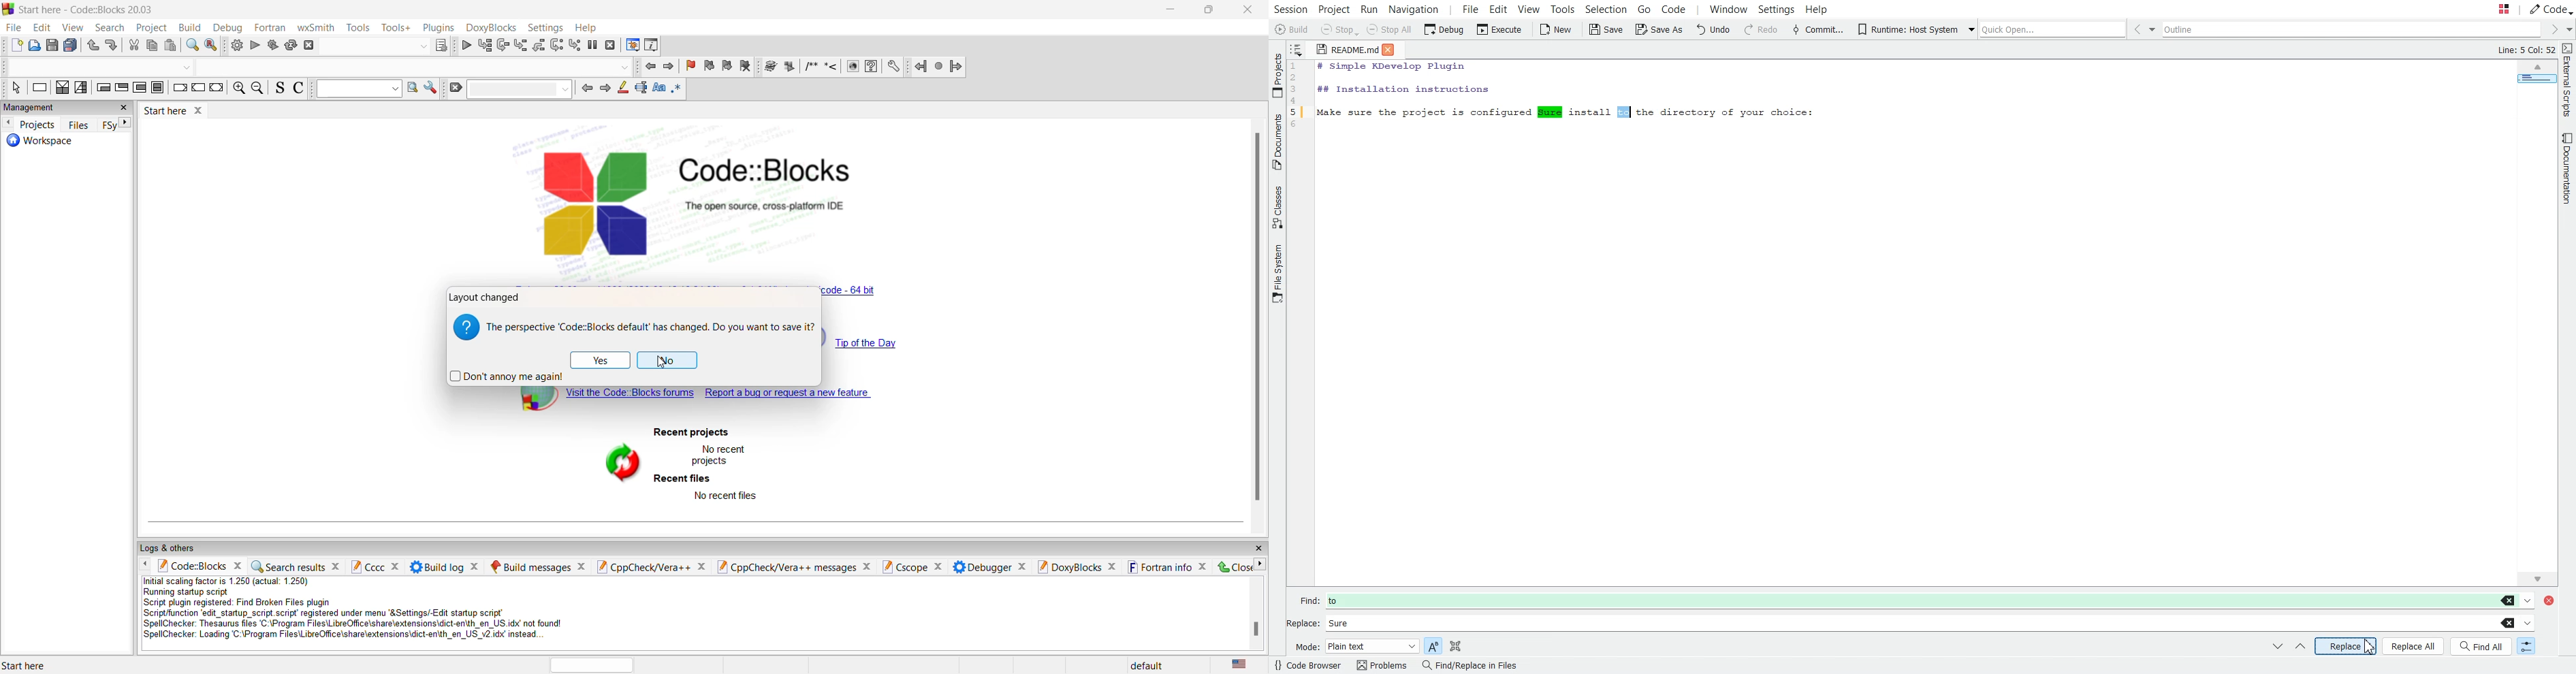 The width and height of the screenshot is (2576, 700). What do you see at coordinates (2414, 646) in the screenshot?
I see `Replace All` at bounding box center [2414, 646].